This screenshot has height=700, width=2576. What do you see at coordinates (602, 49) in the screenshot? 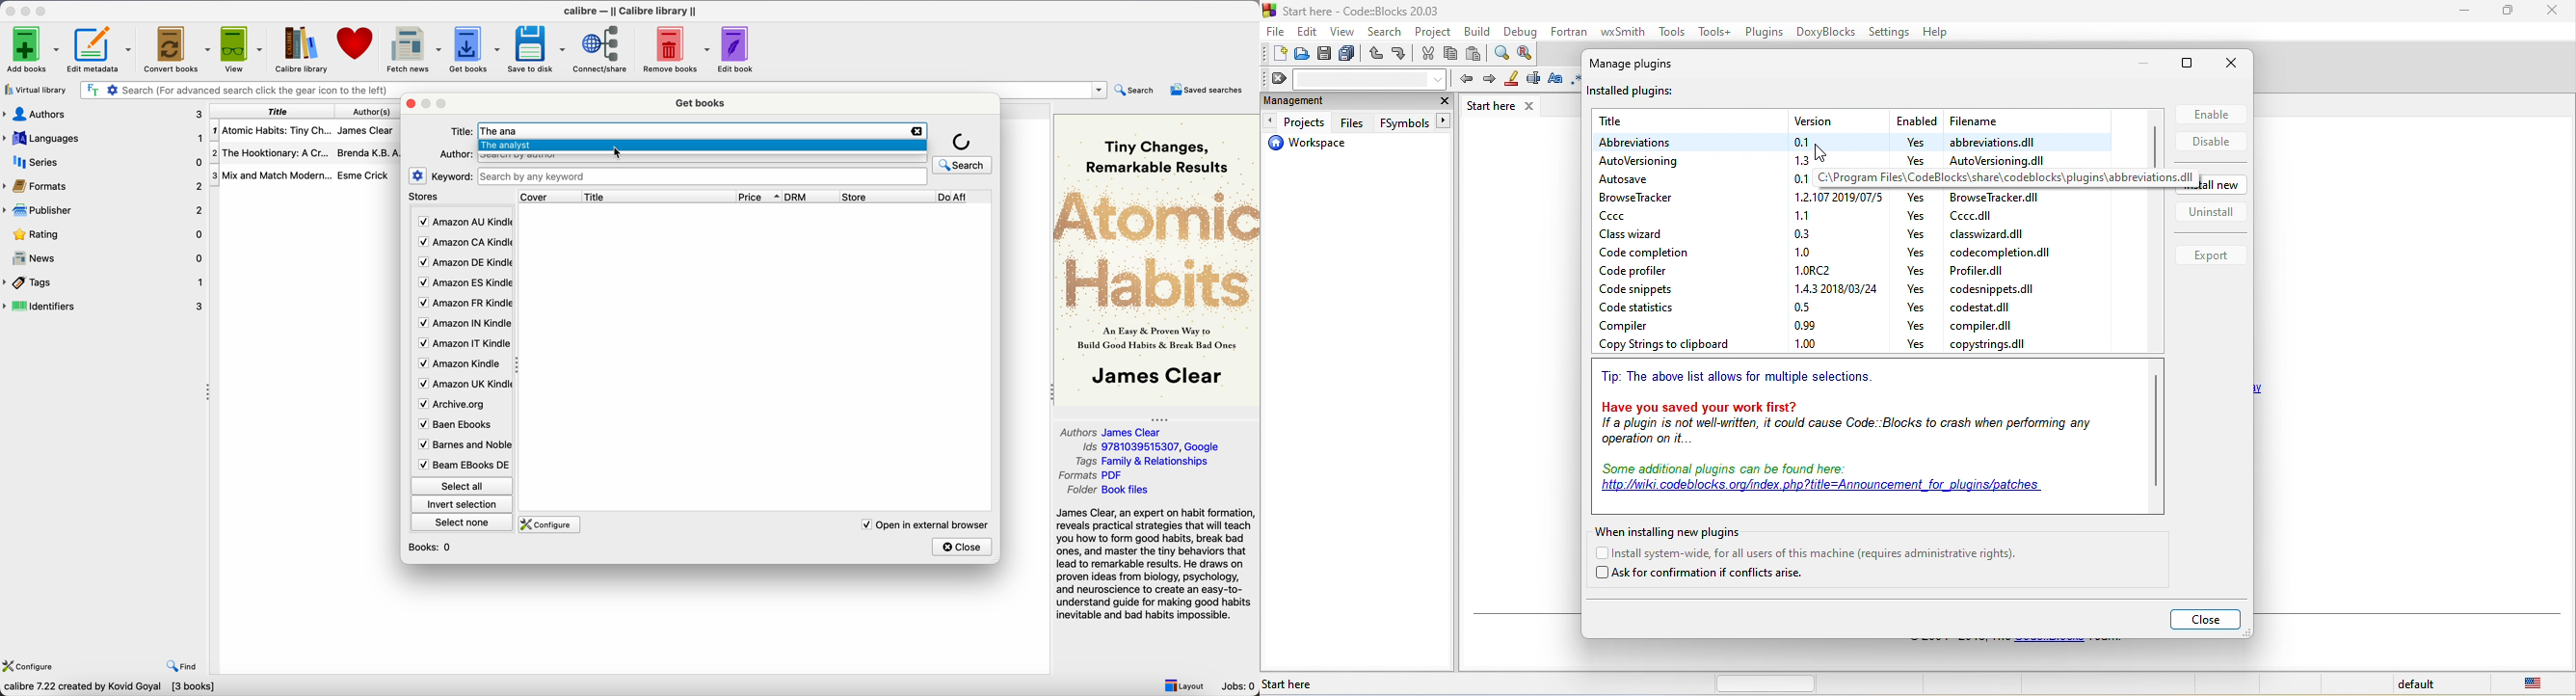
I see `connect/share` at bounding box center [602, 49].